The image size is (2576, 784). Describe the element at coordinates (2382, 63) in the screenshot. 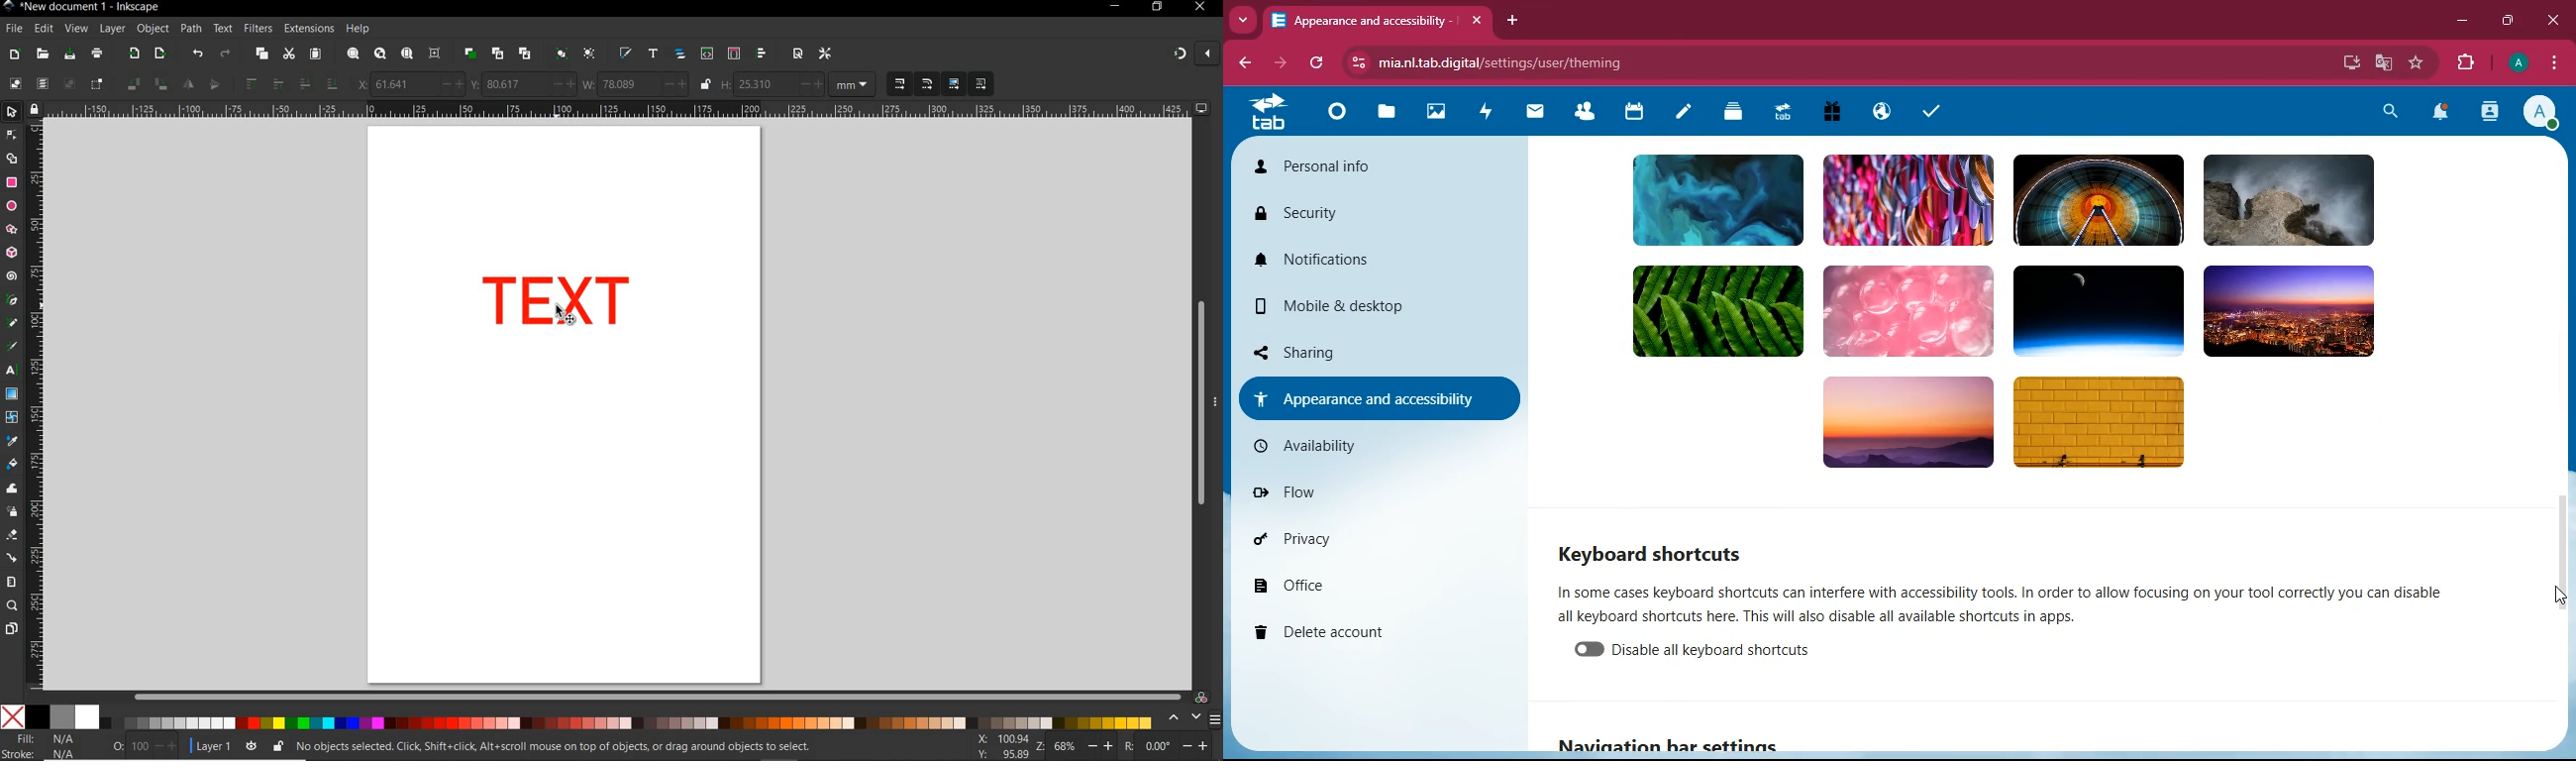

I see `google translate` at that location.